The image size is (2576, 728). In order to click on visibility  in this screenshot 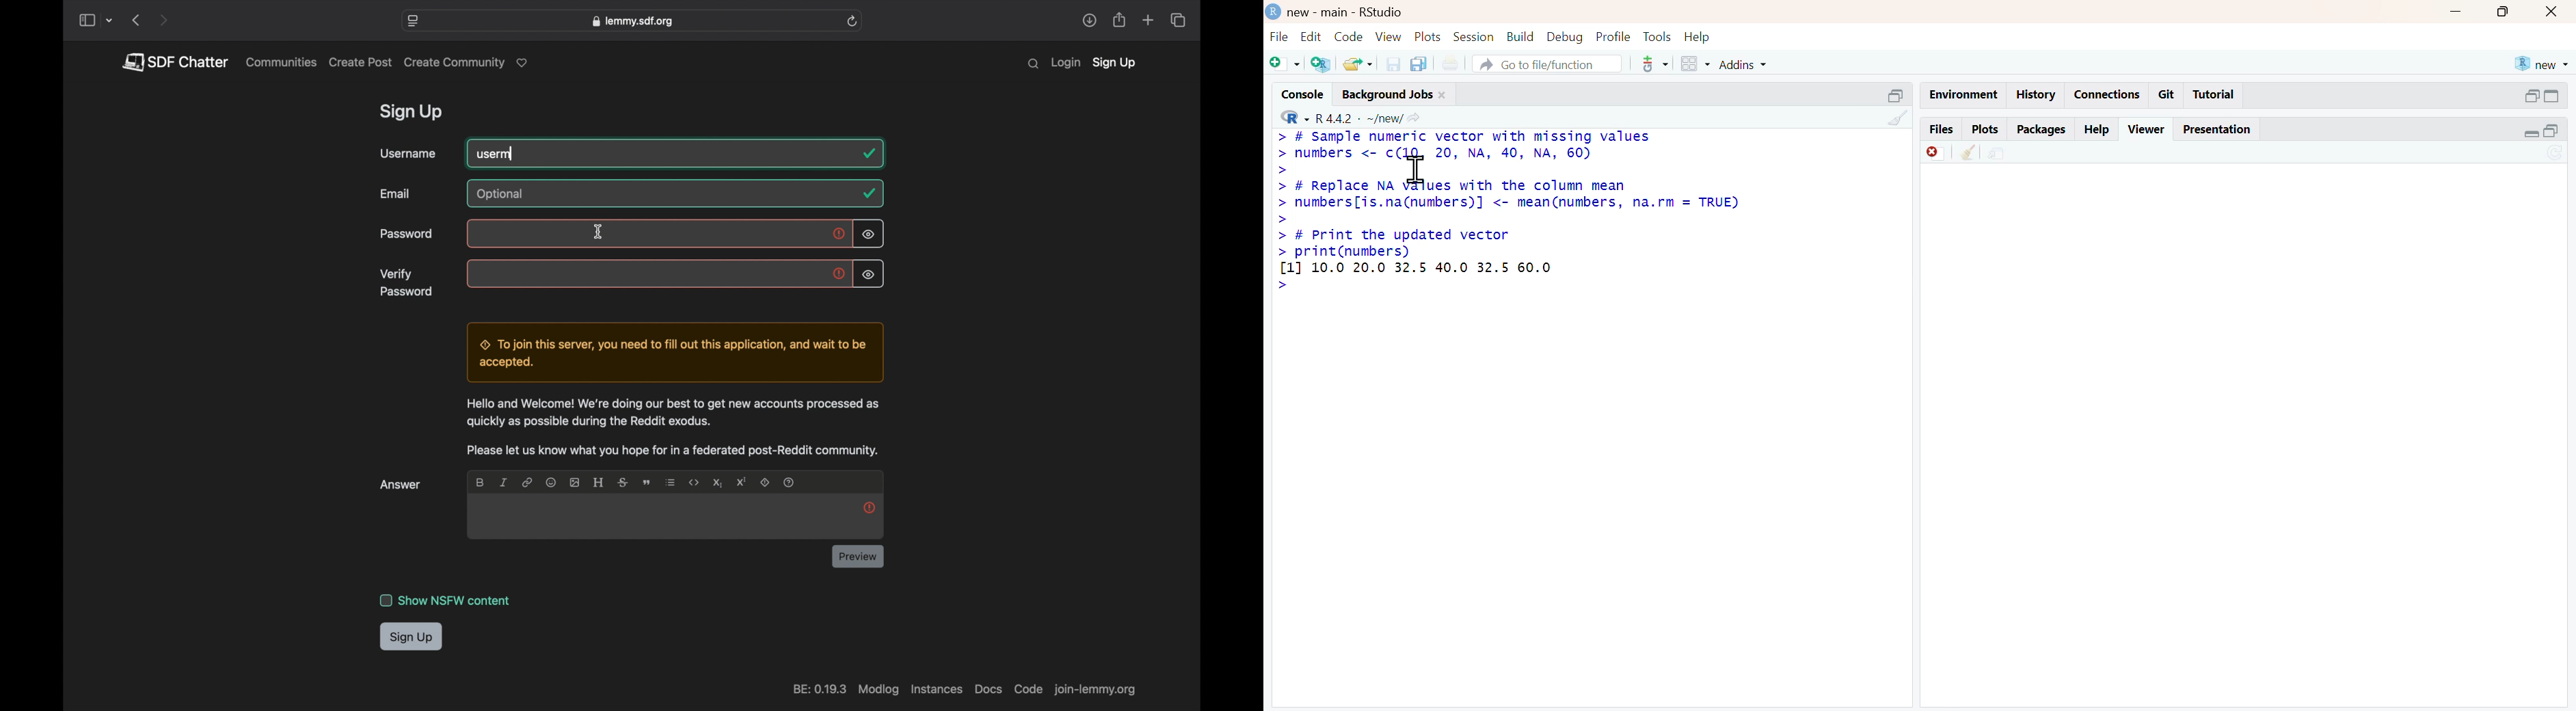, I will do `click(868, 275)`.